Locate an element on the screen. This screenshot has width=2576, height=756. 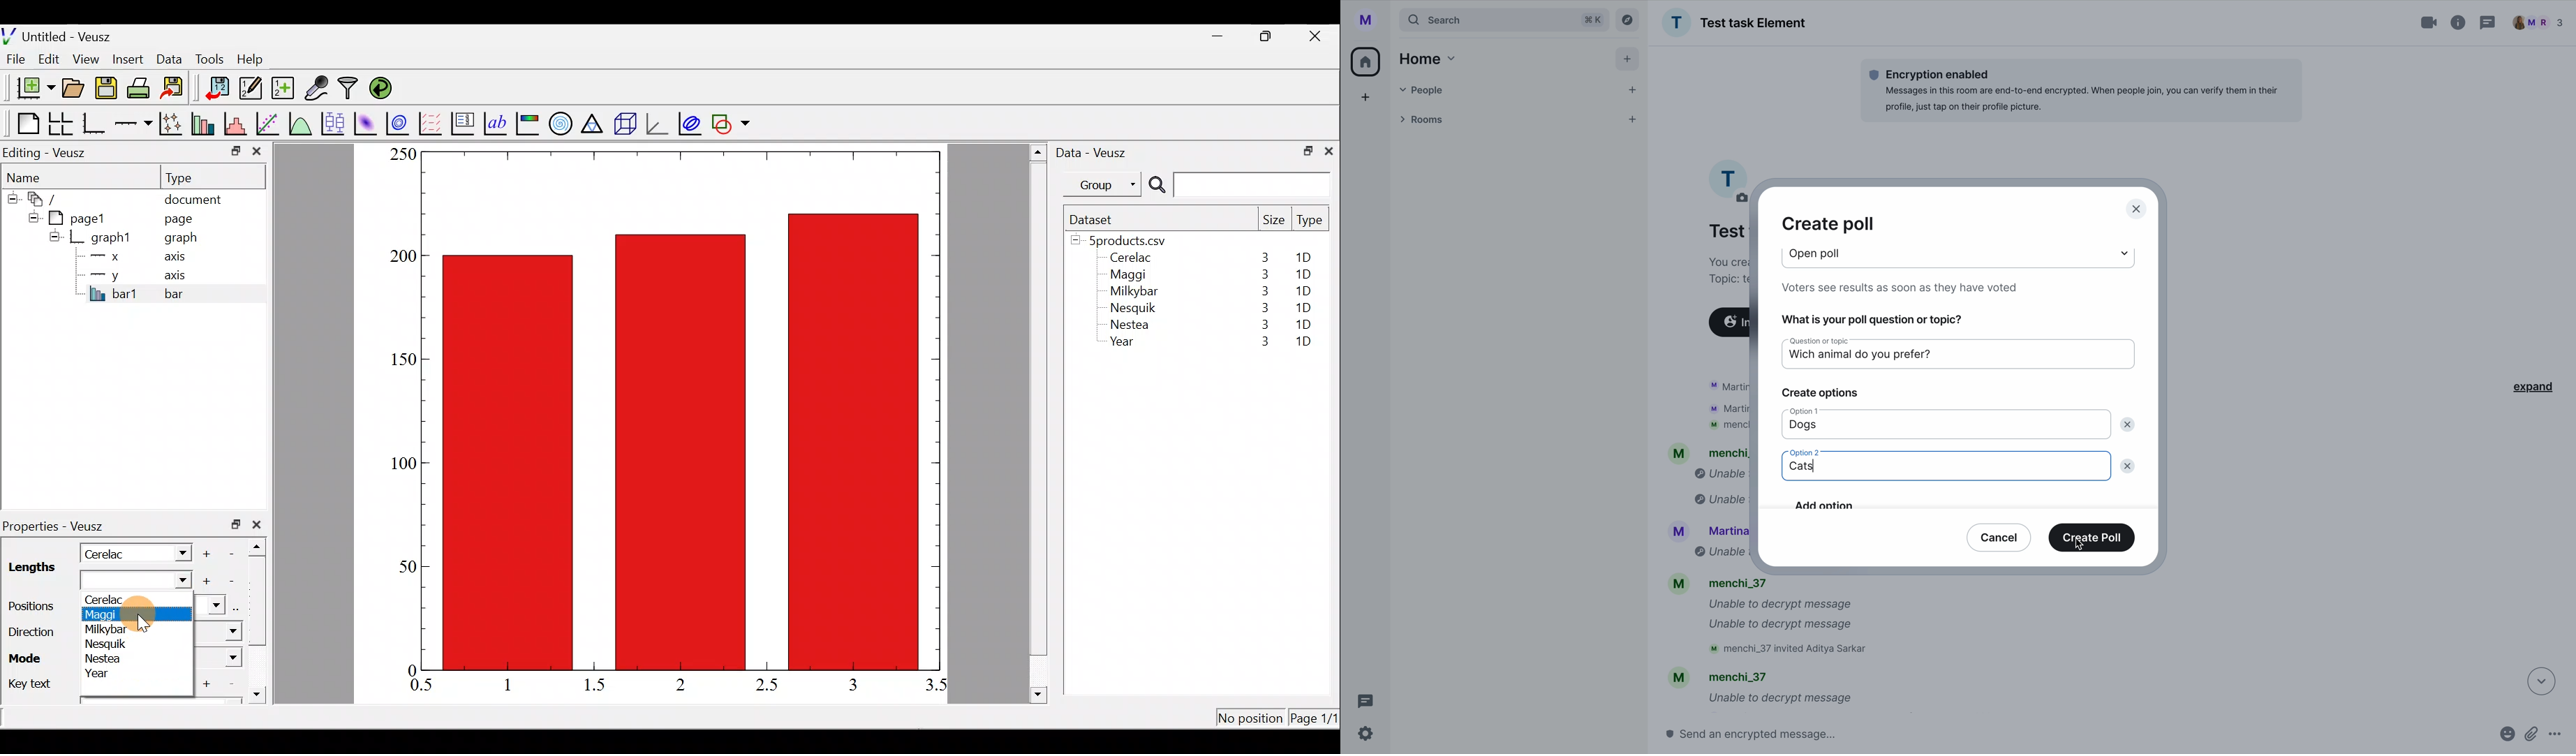
create poll is located at coordinates (1828, 224).